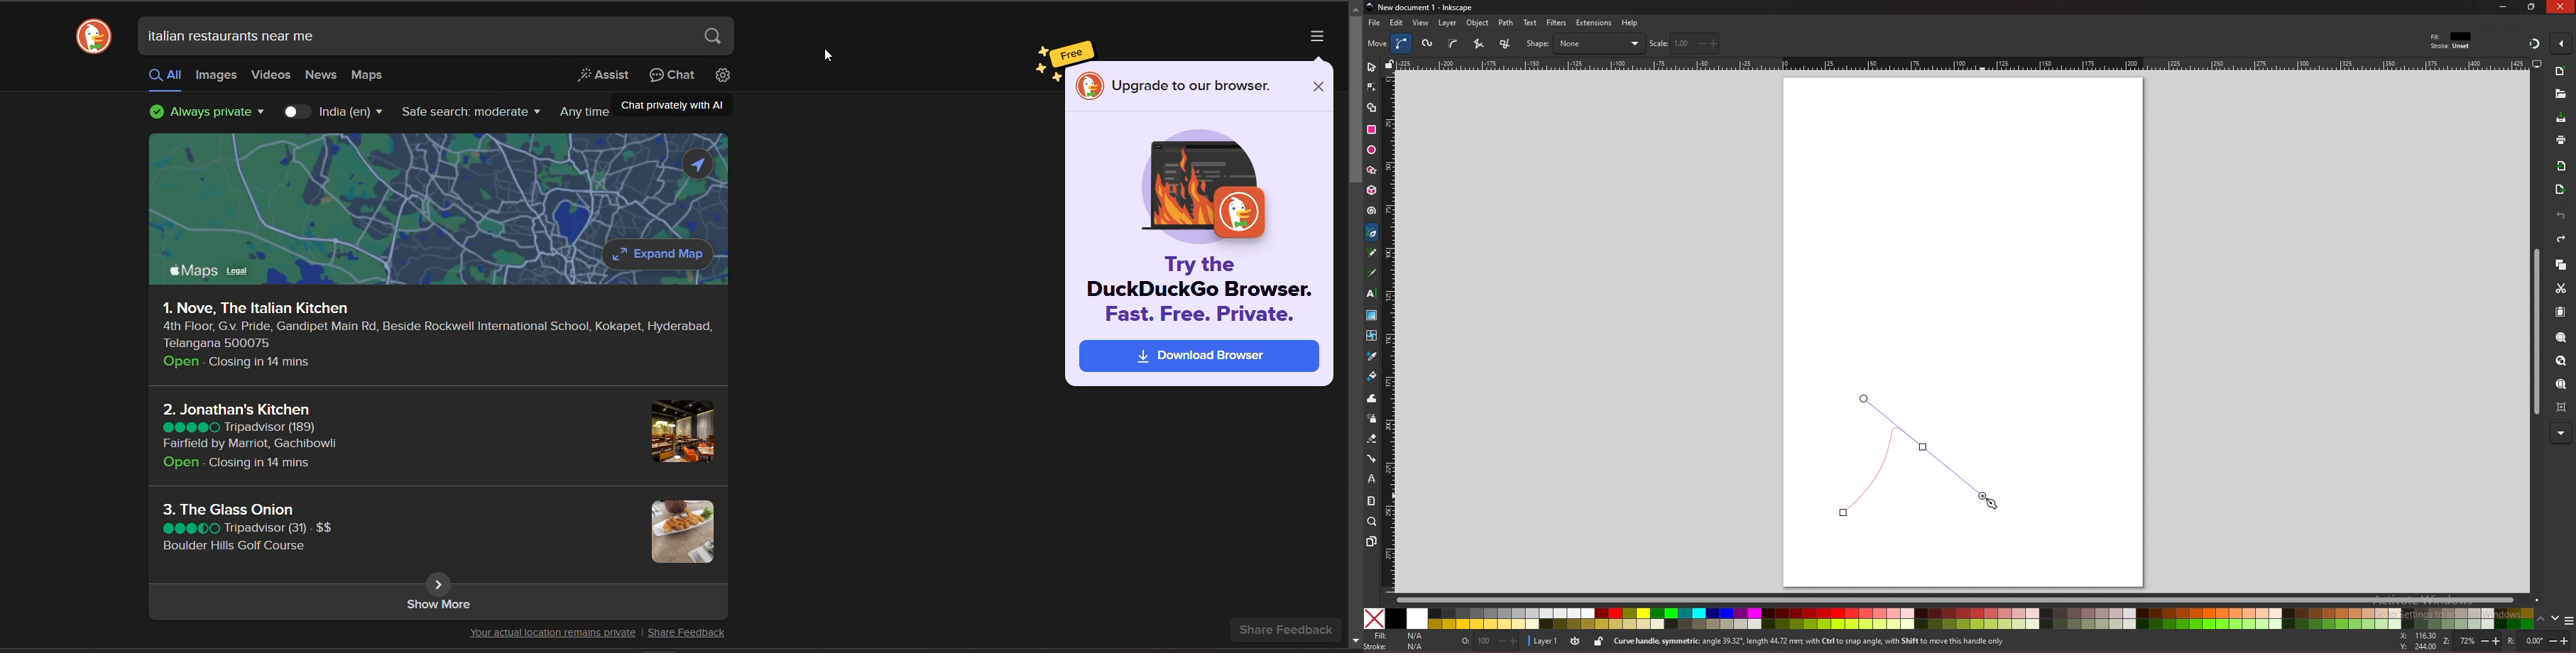 This screenshot has width=2576, height=672. I want to click on Download Browser, so click(1199, 356).